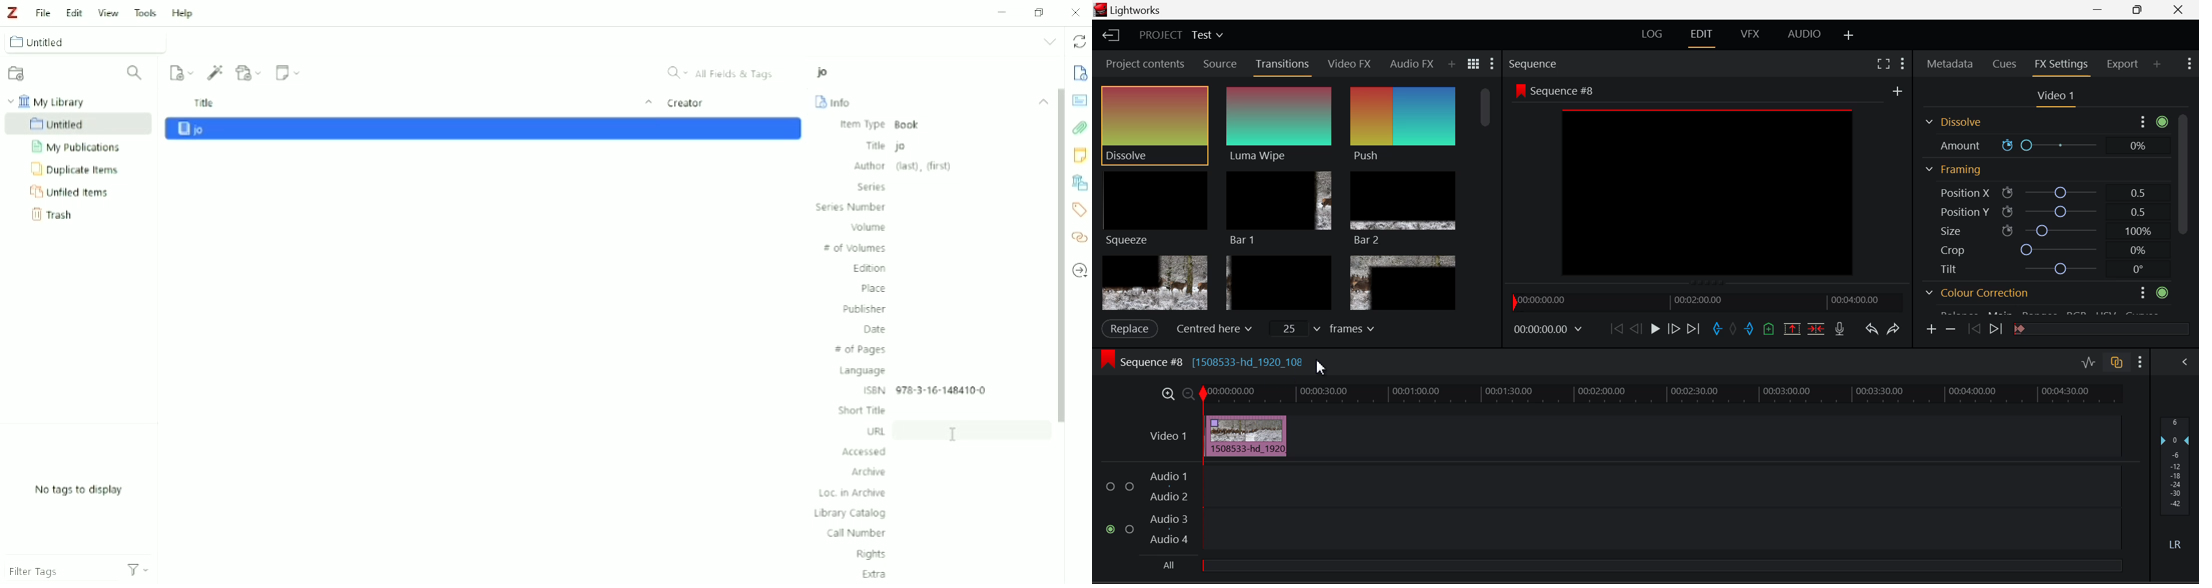  I want to click on Unfiled Items, so click(74, 193).